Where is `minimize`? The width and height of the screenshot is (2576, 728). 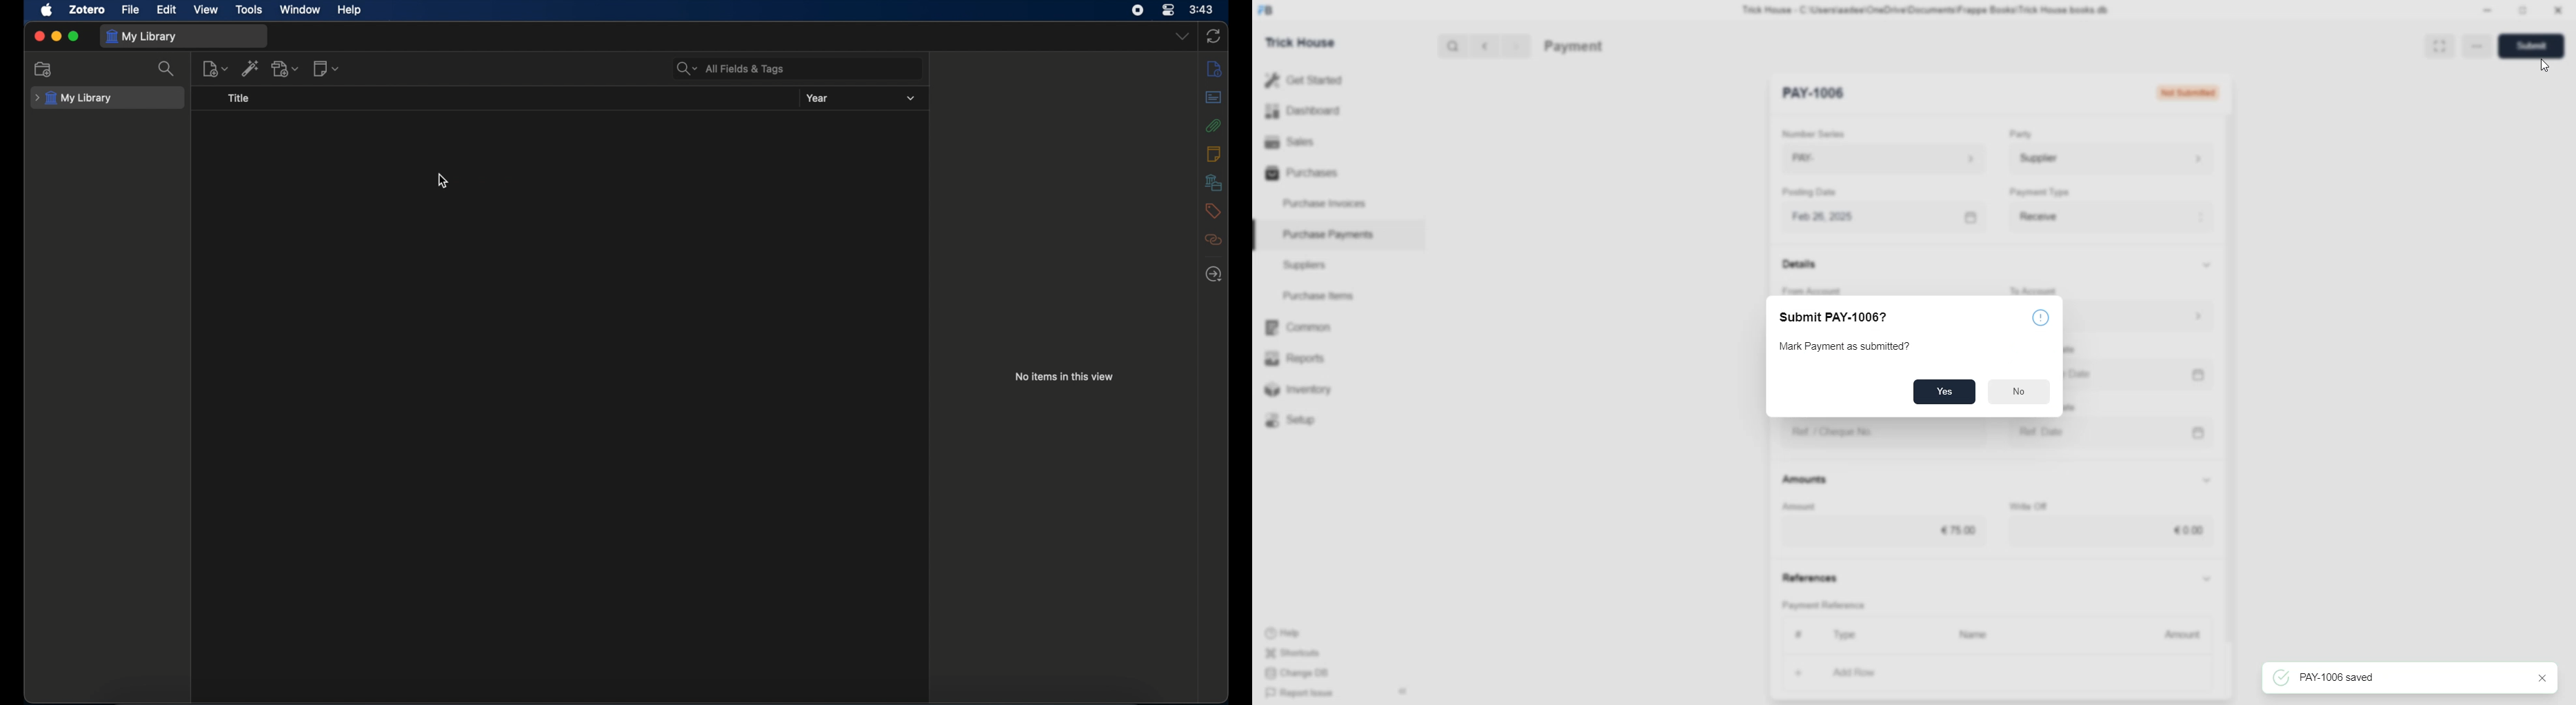
minimize is located at coordinates (56, 36).